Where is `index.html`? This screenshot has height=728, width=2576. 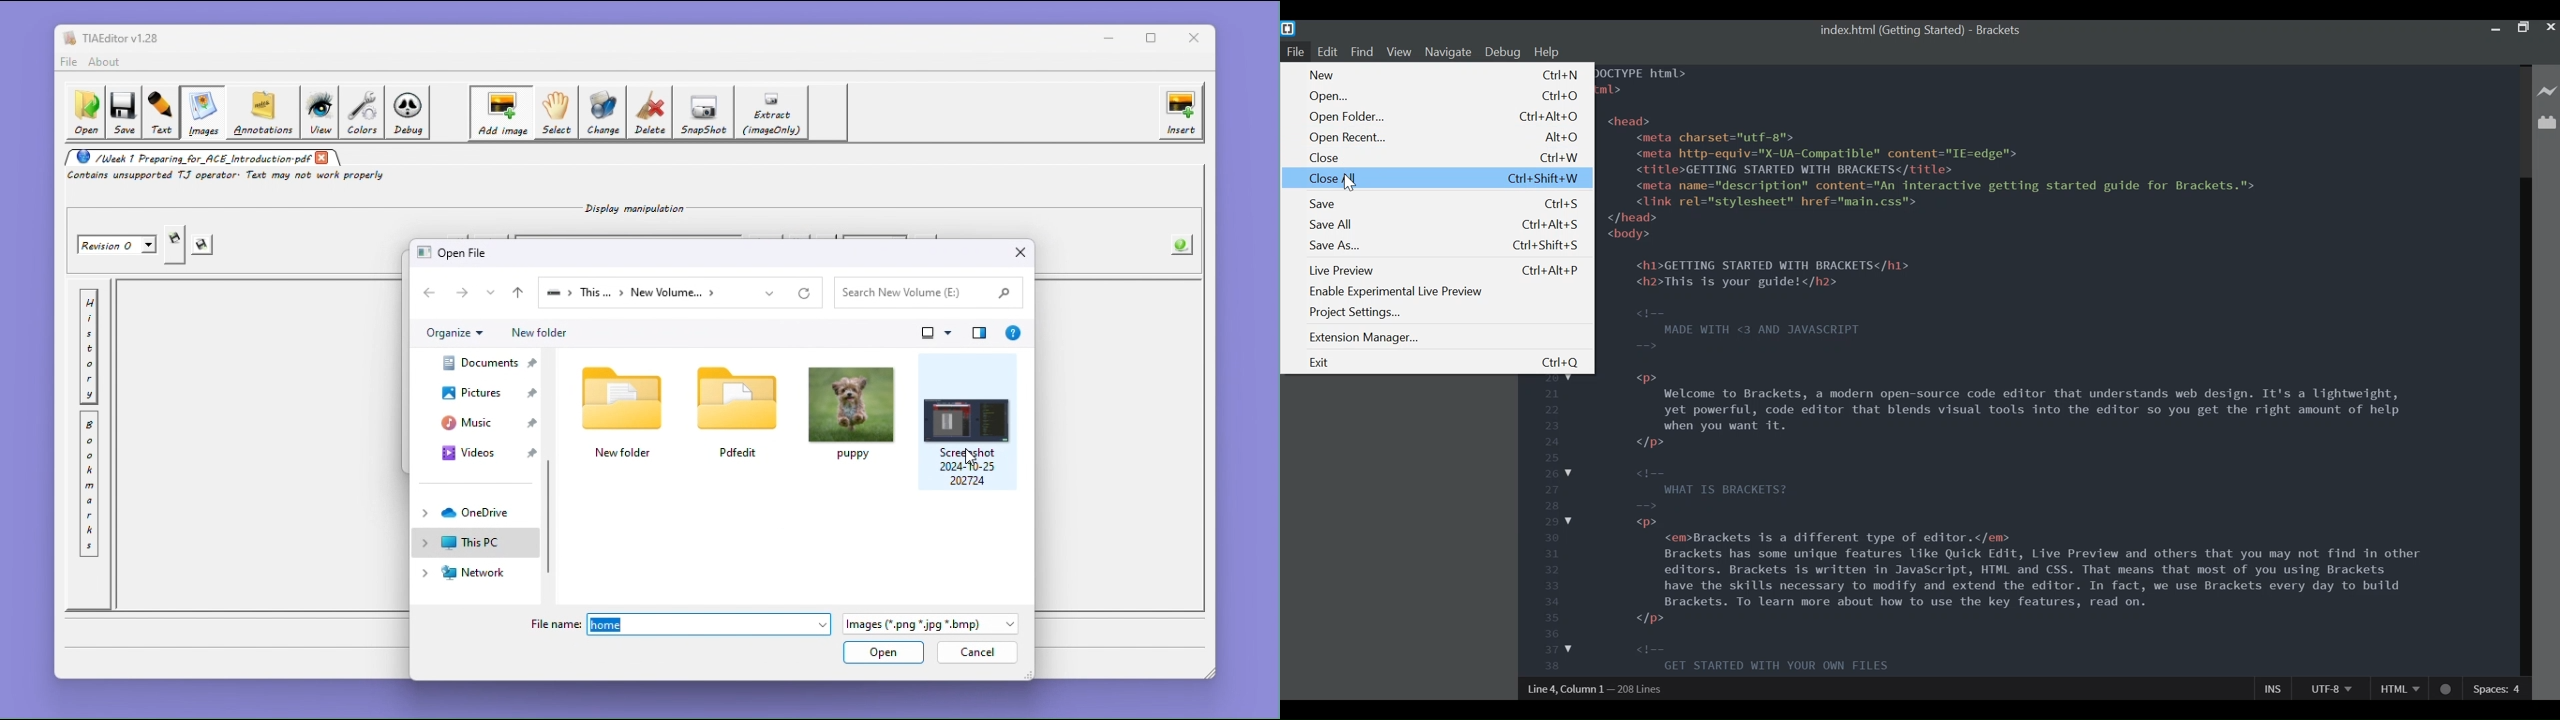 index.html is located at coordinates (1891, 29).